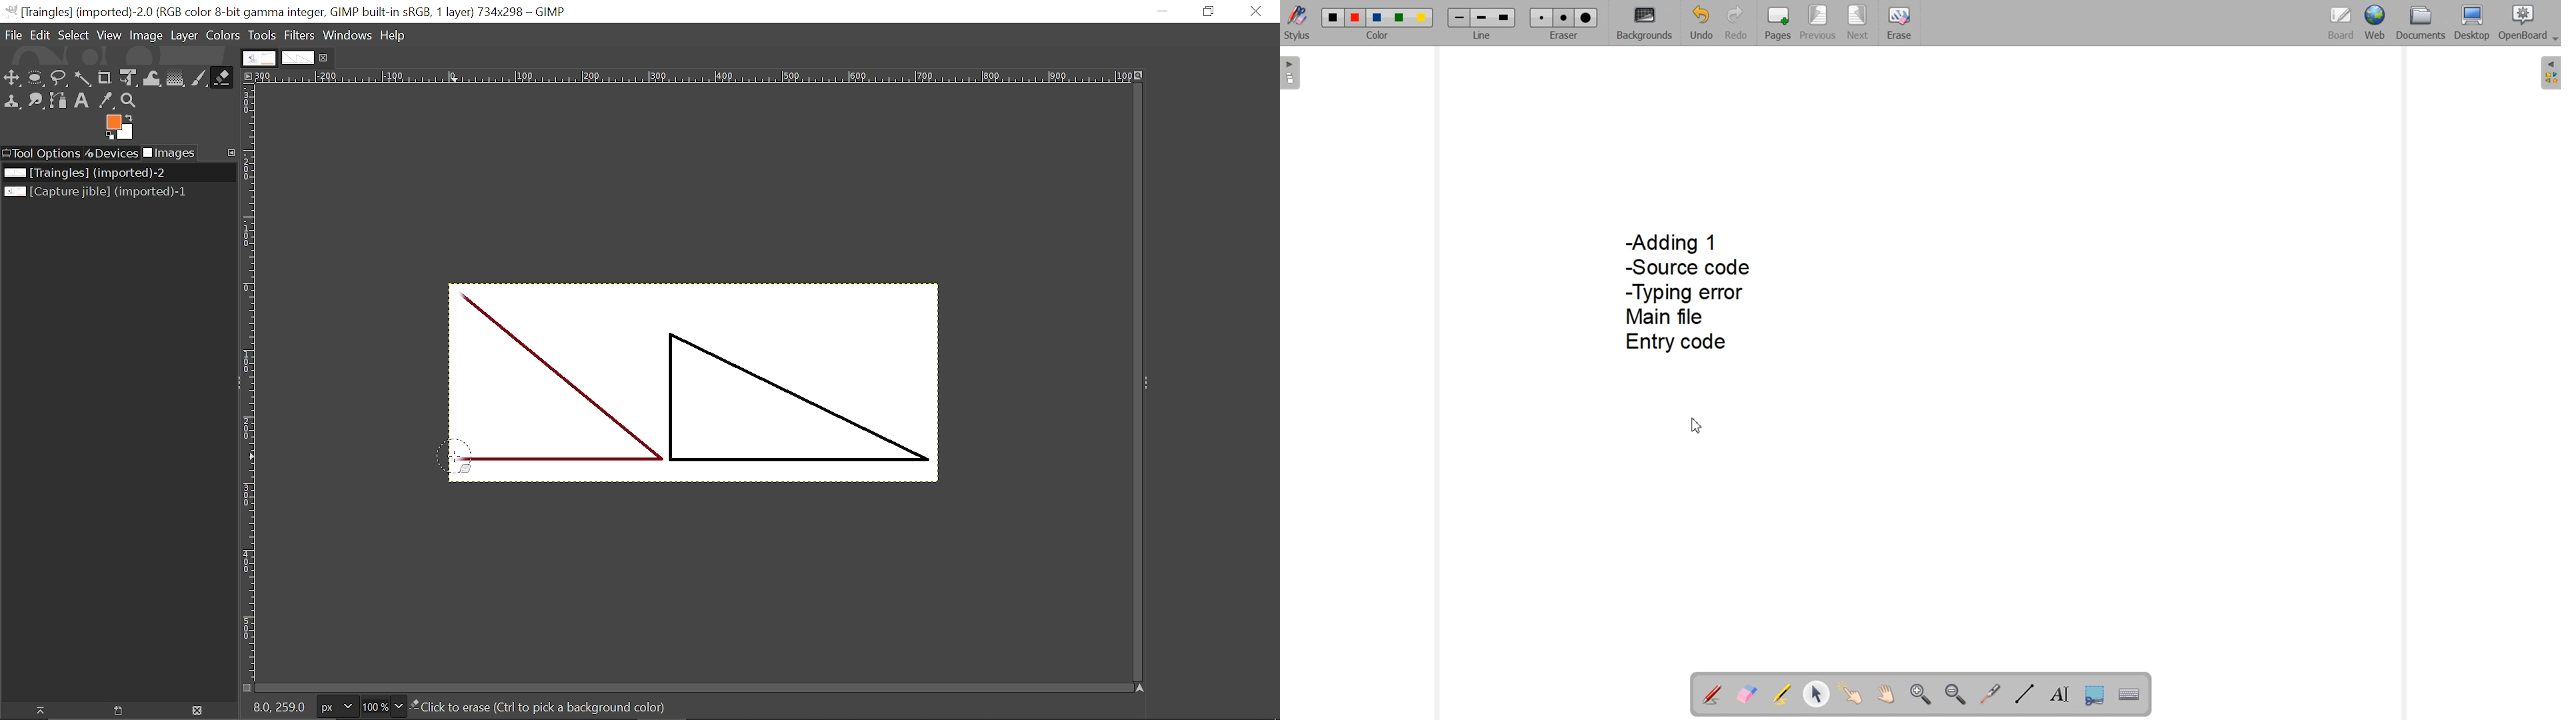 The image size is (2576, 728). Describe the element at coordinates (1542, 17) in the screenshot. I see `Small eraser` at that location.